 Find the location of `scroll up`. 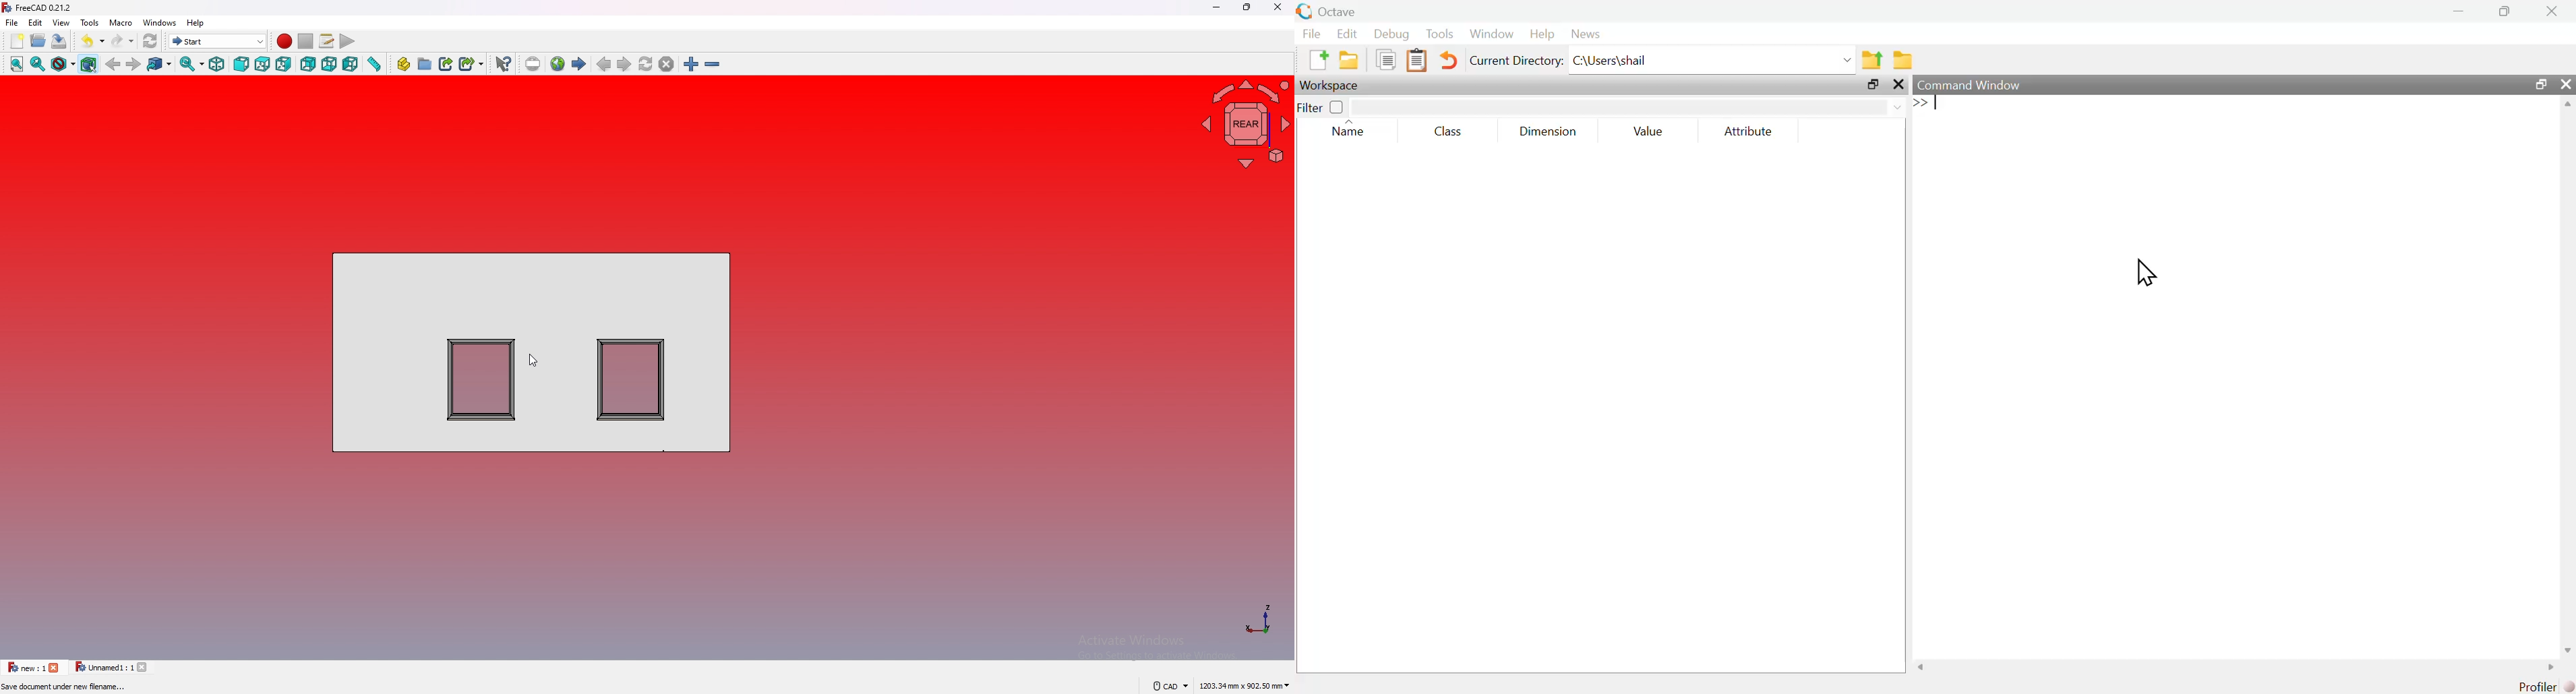

scroll up is located at coordinates (2566, 106).